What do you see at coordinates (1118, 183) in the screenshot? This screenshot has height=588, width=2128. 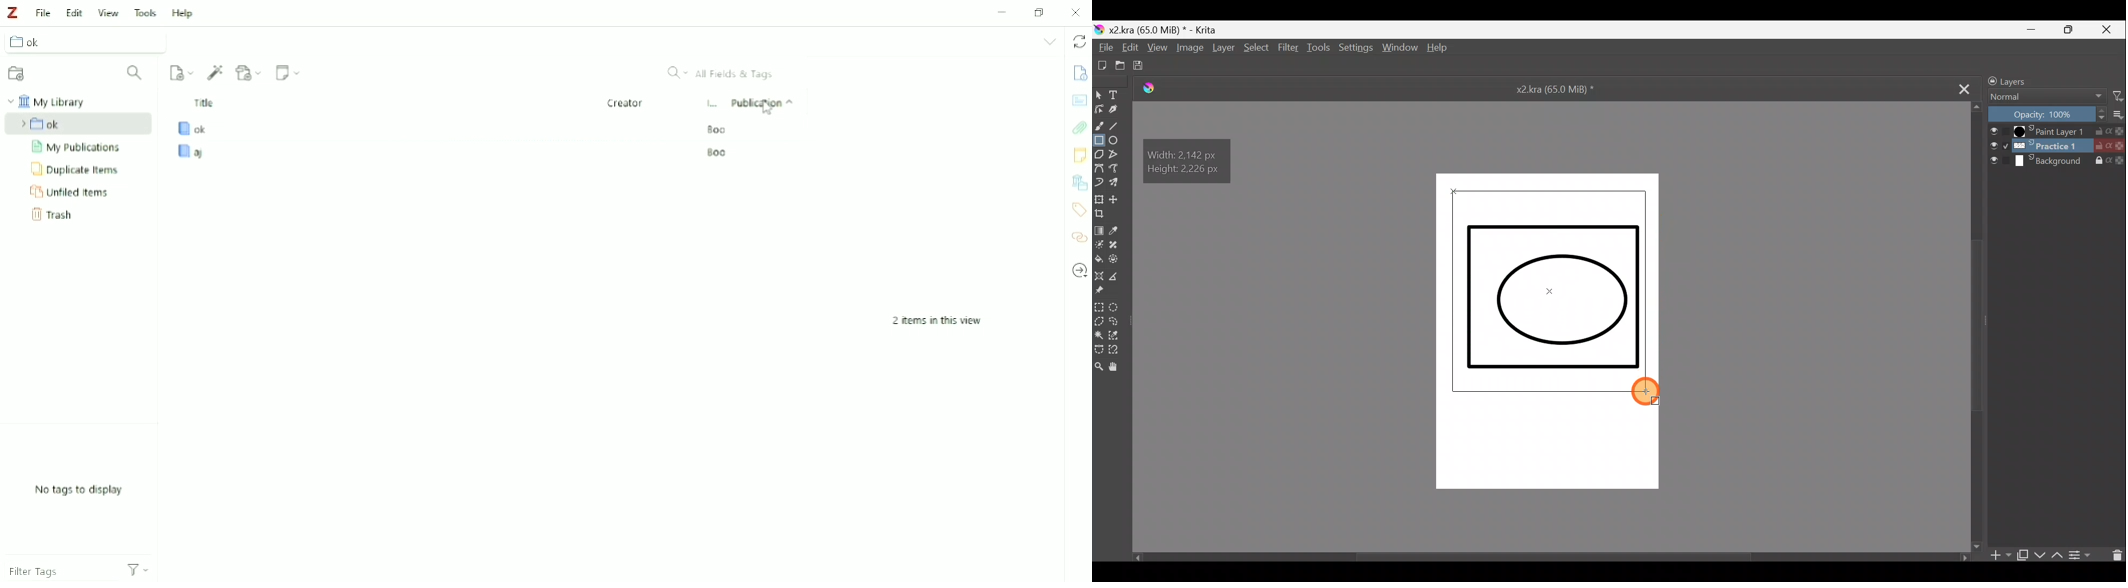 I see `Multibrush tool` at bounding box center [1118, 183].